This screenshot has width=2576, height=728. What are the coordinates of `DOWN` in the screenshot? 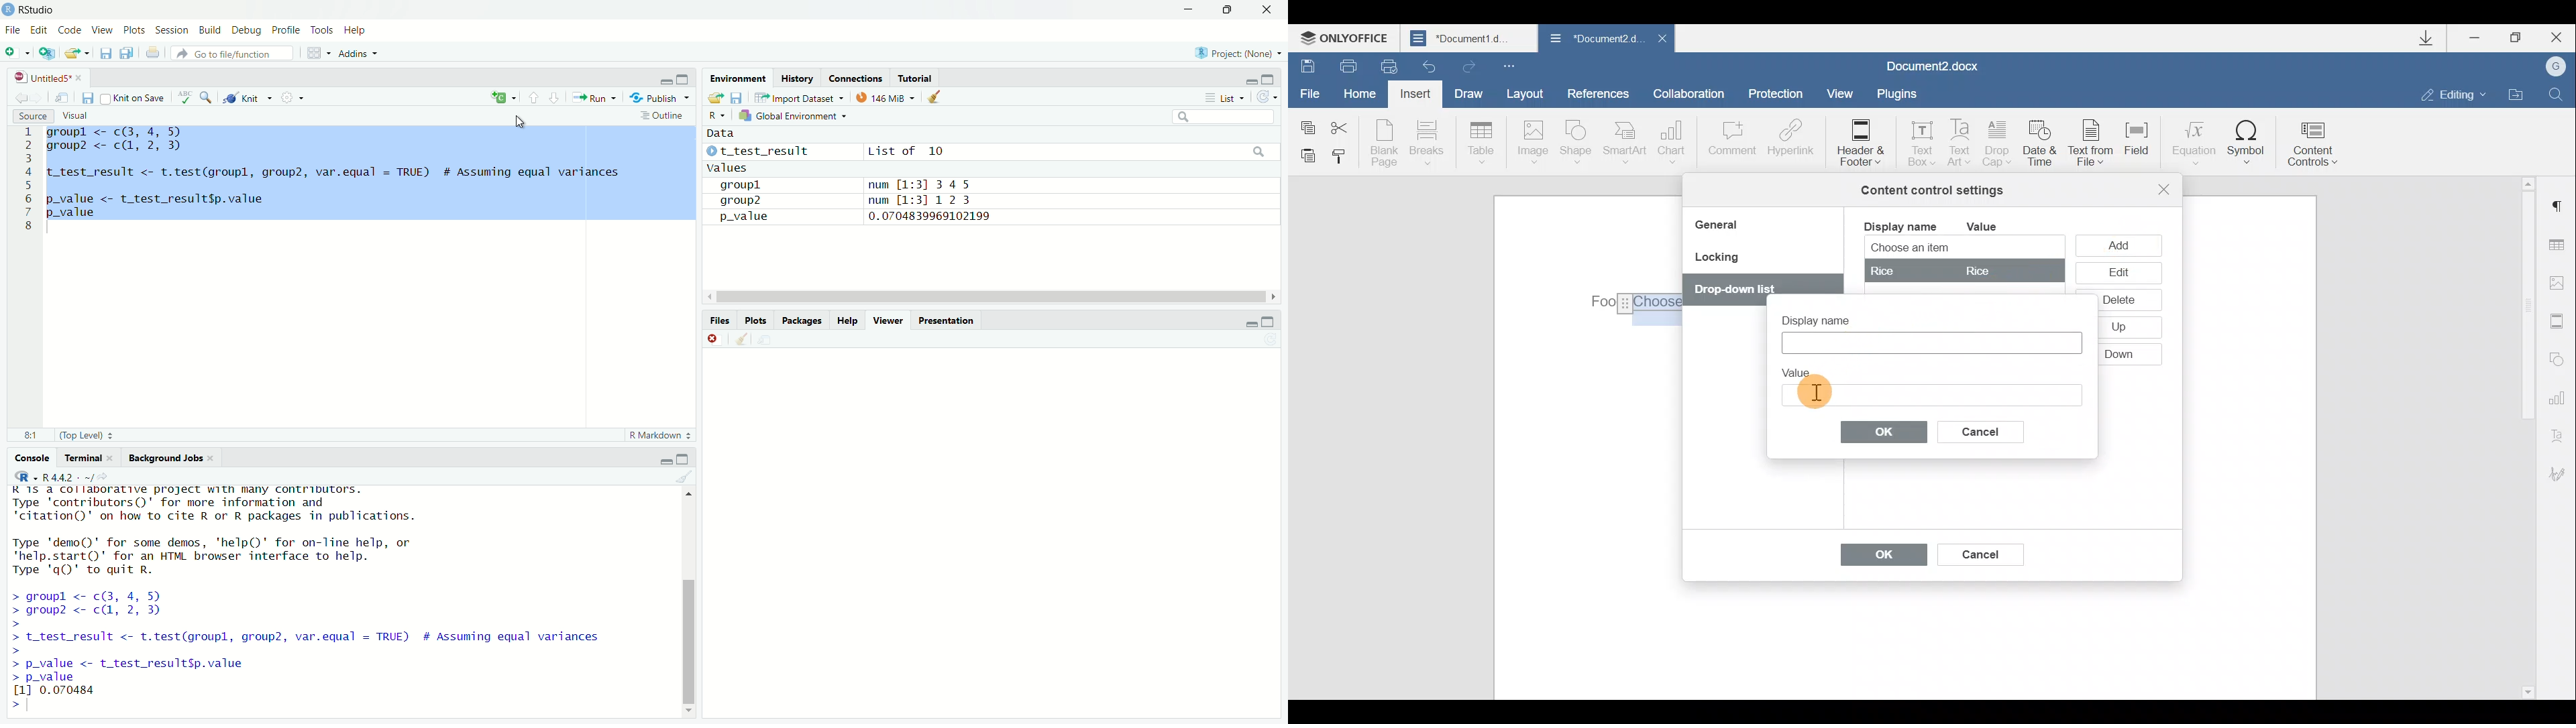 It's located at (1226, 9).